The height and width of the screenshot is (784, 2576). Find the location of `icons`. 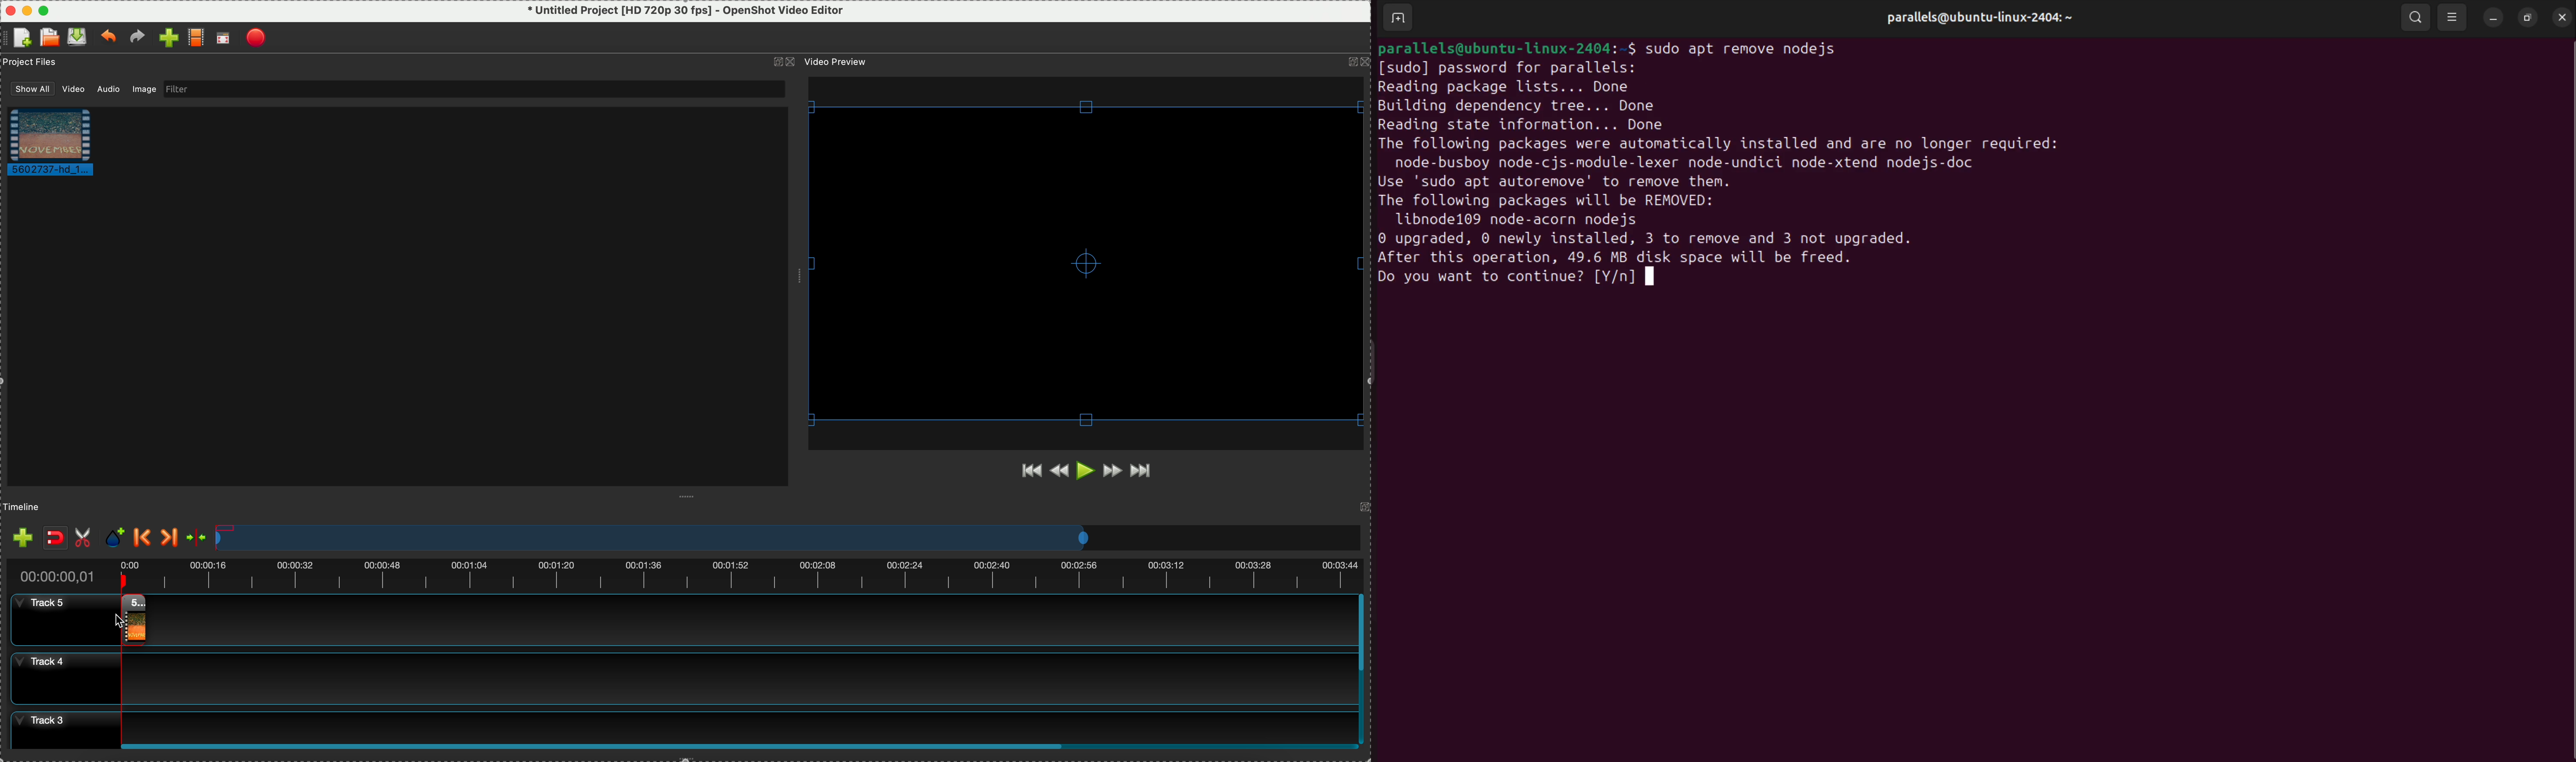

icons is located at coordinates (1357, 62).